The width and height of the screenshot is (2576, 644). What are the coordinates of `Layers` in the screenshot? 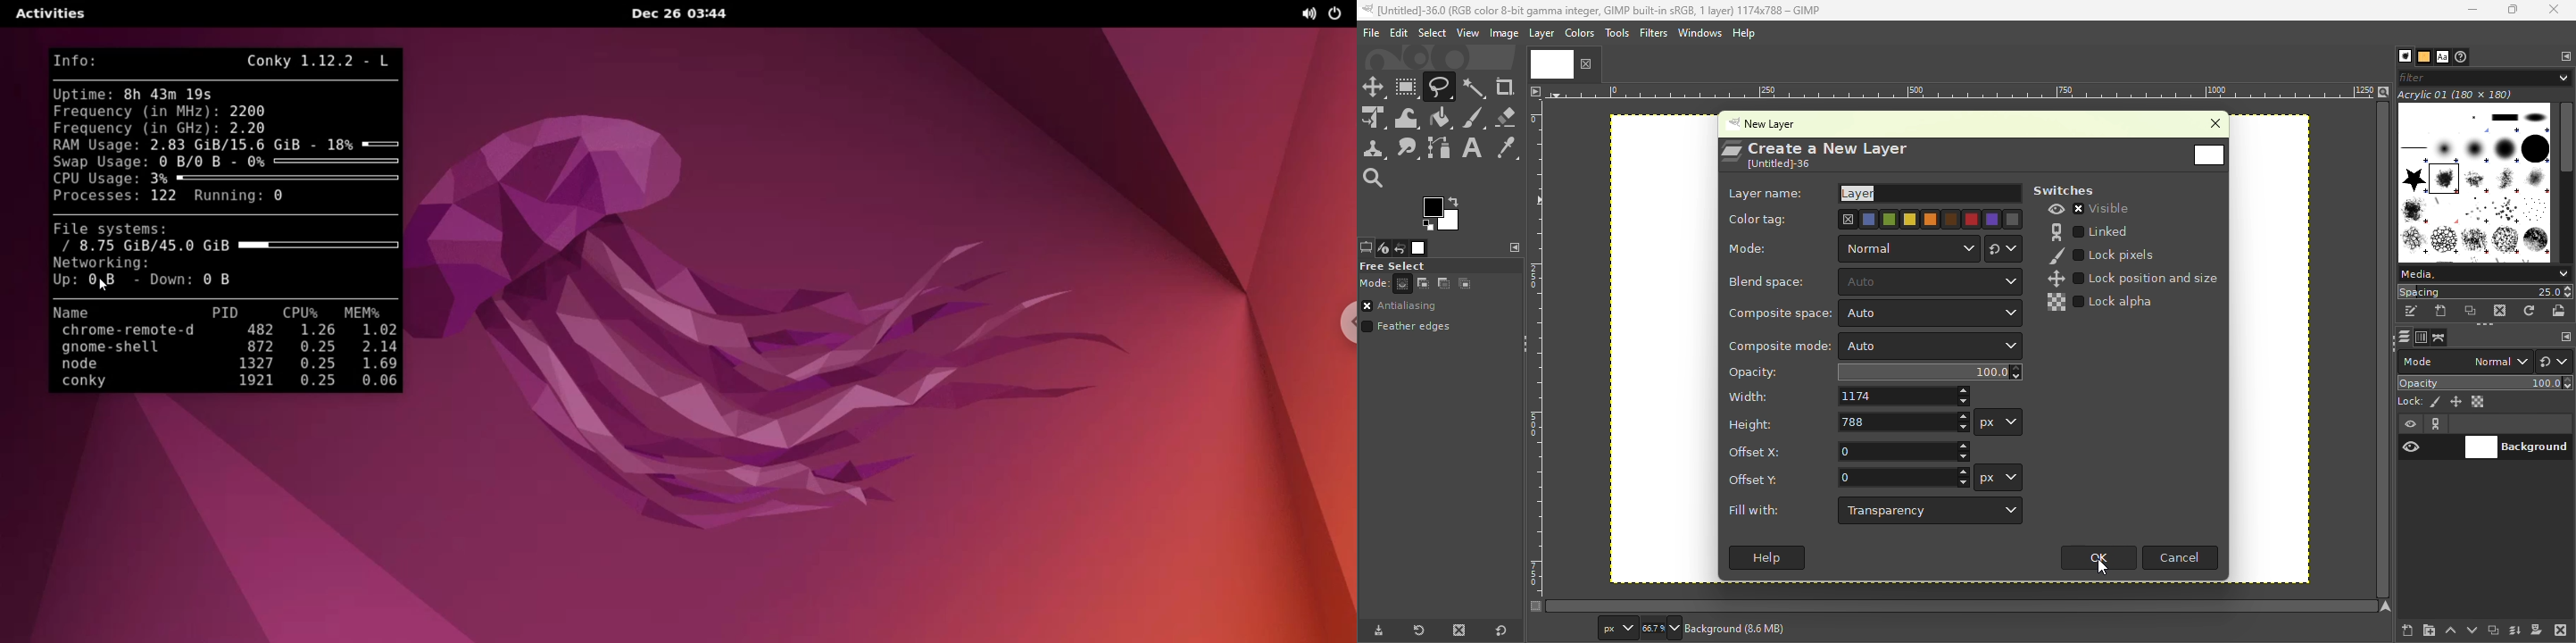 It's located at (2400, 337).